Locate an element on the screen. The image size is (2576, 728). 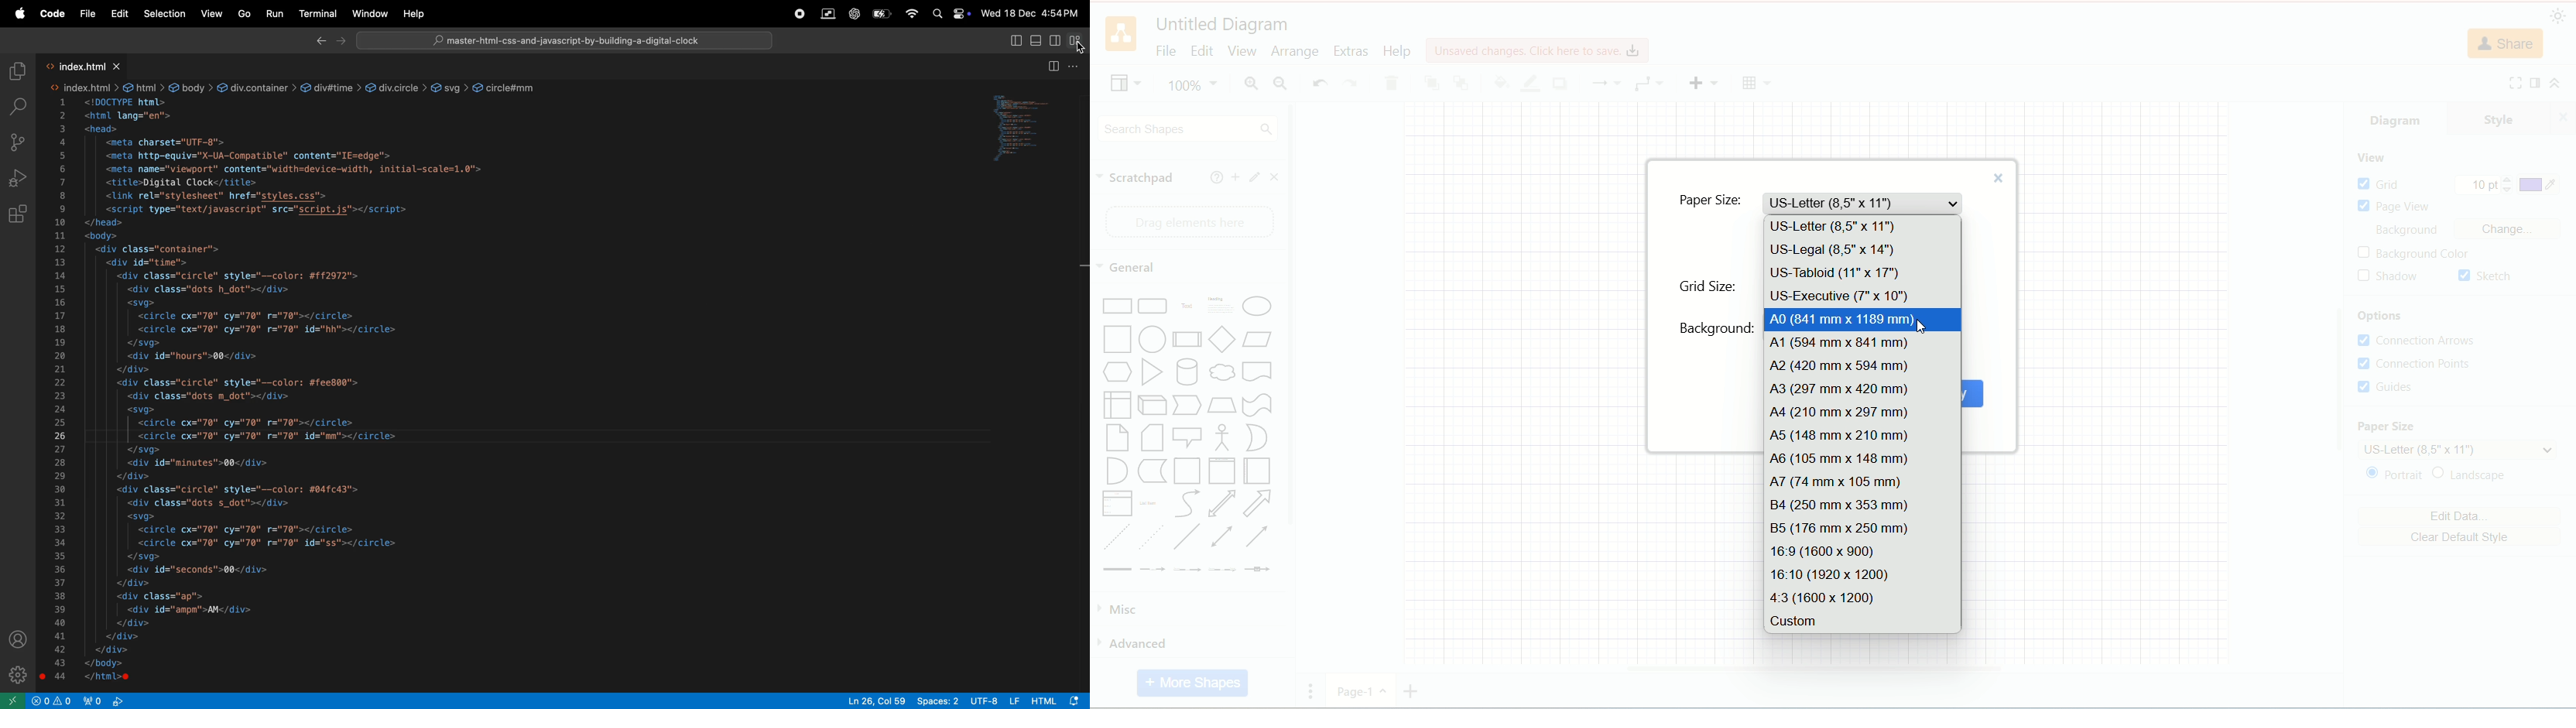
Dashed Line is located at coordinates (1113, 536).